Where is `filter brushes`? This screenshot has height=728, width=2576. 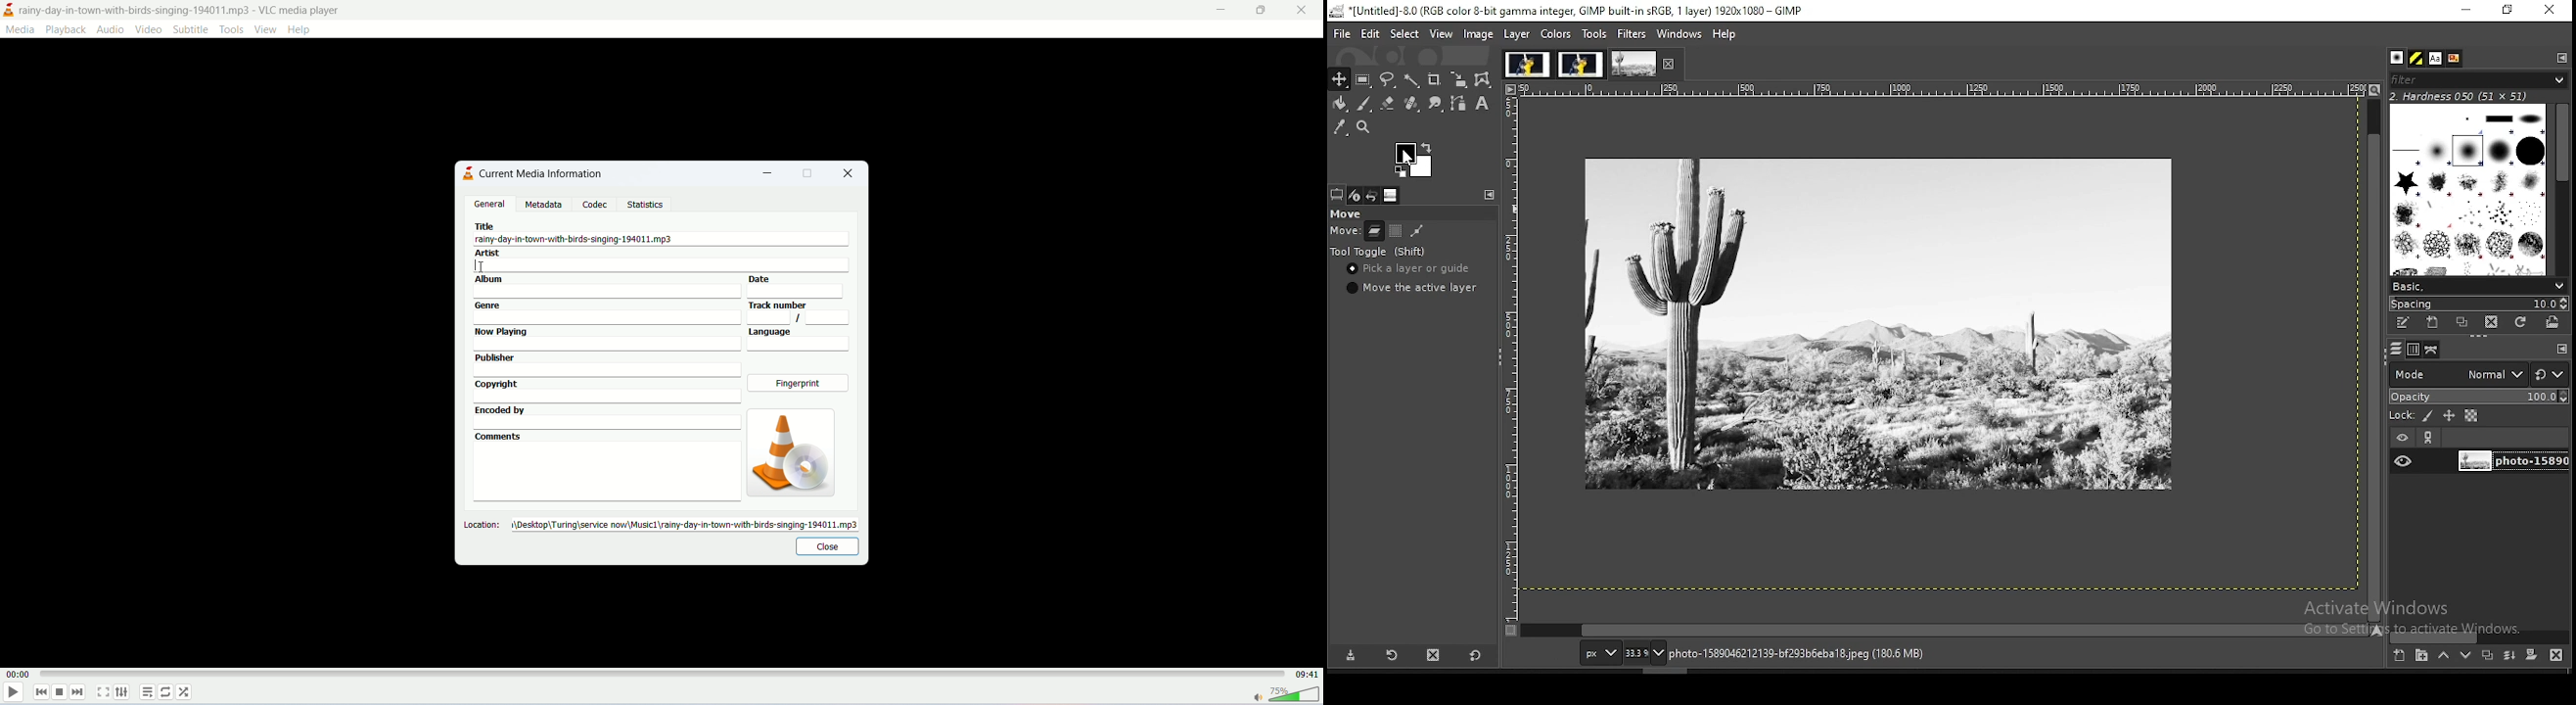 filter brushes is located at coordinates (2478, 79).